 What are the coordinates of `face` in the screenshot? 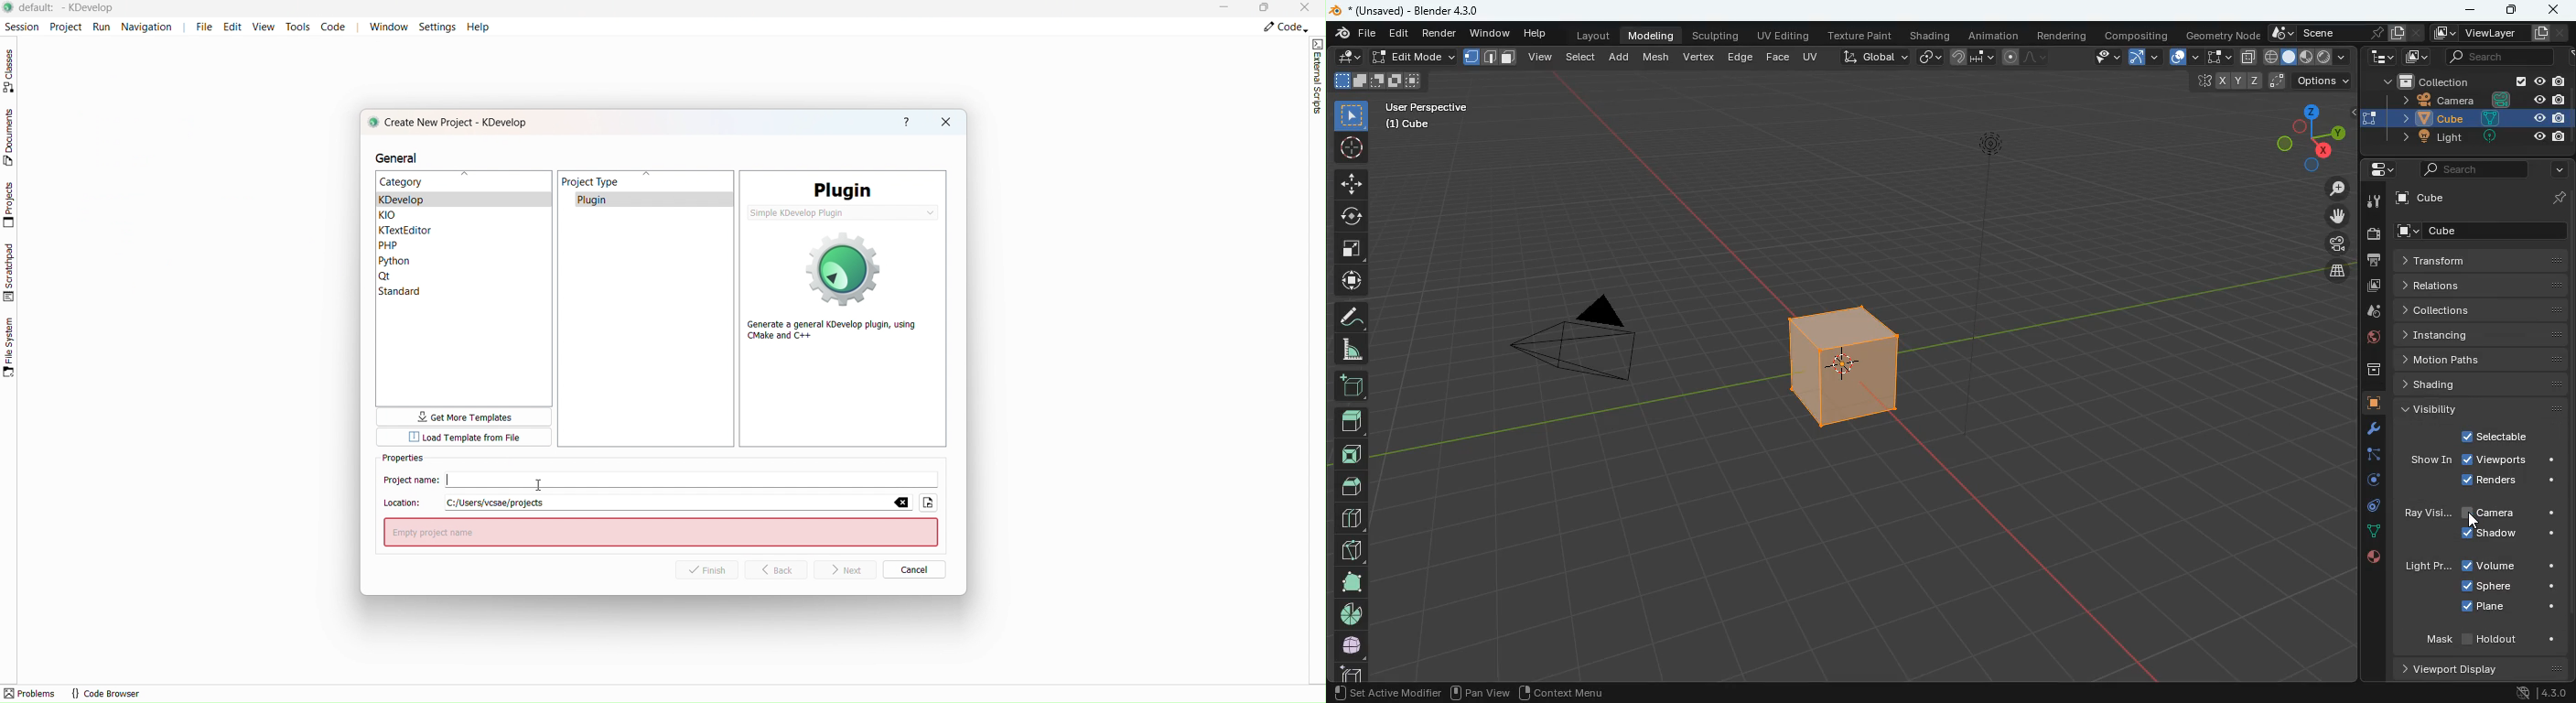 It's located at (1777, 58).